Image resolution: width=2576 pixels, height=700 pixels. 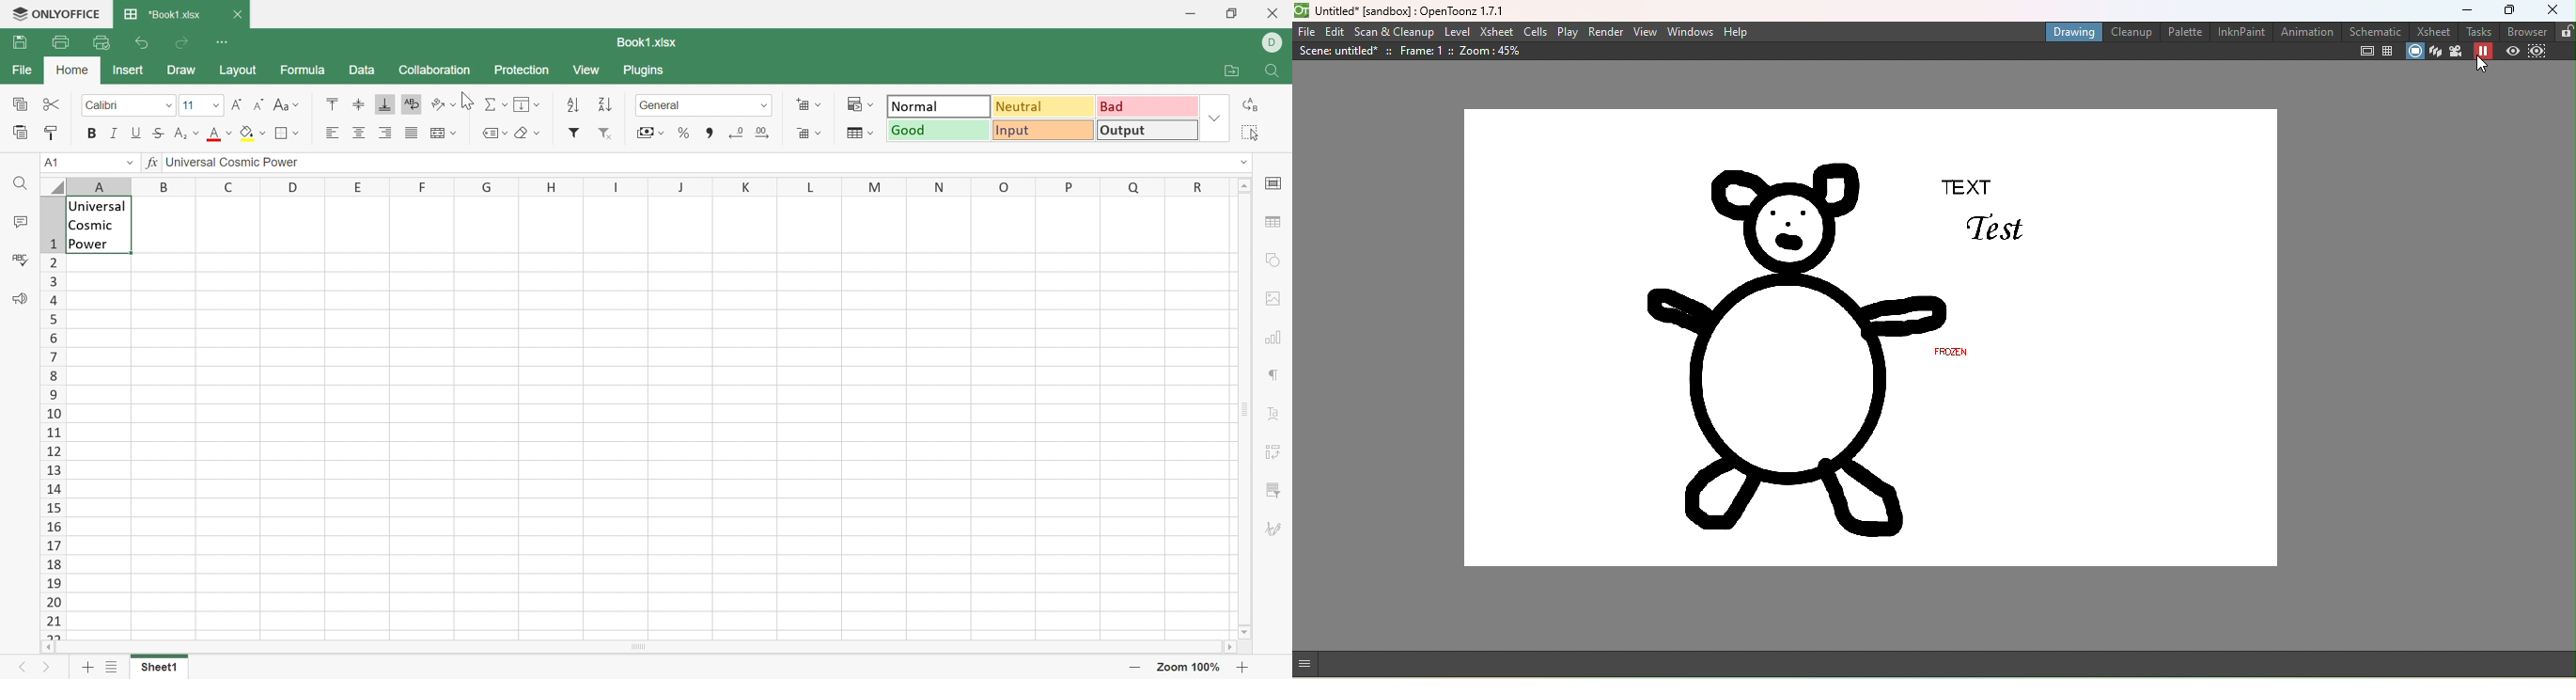 I want to click on Paragraph settings, so click(x=1276, y=378).